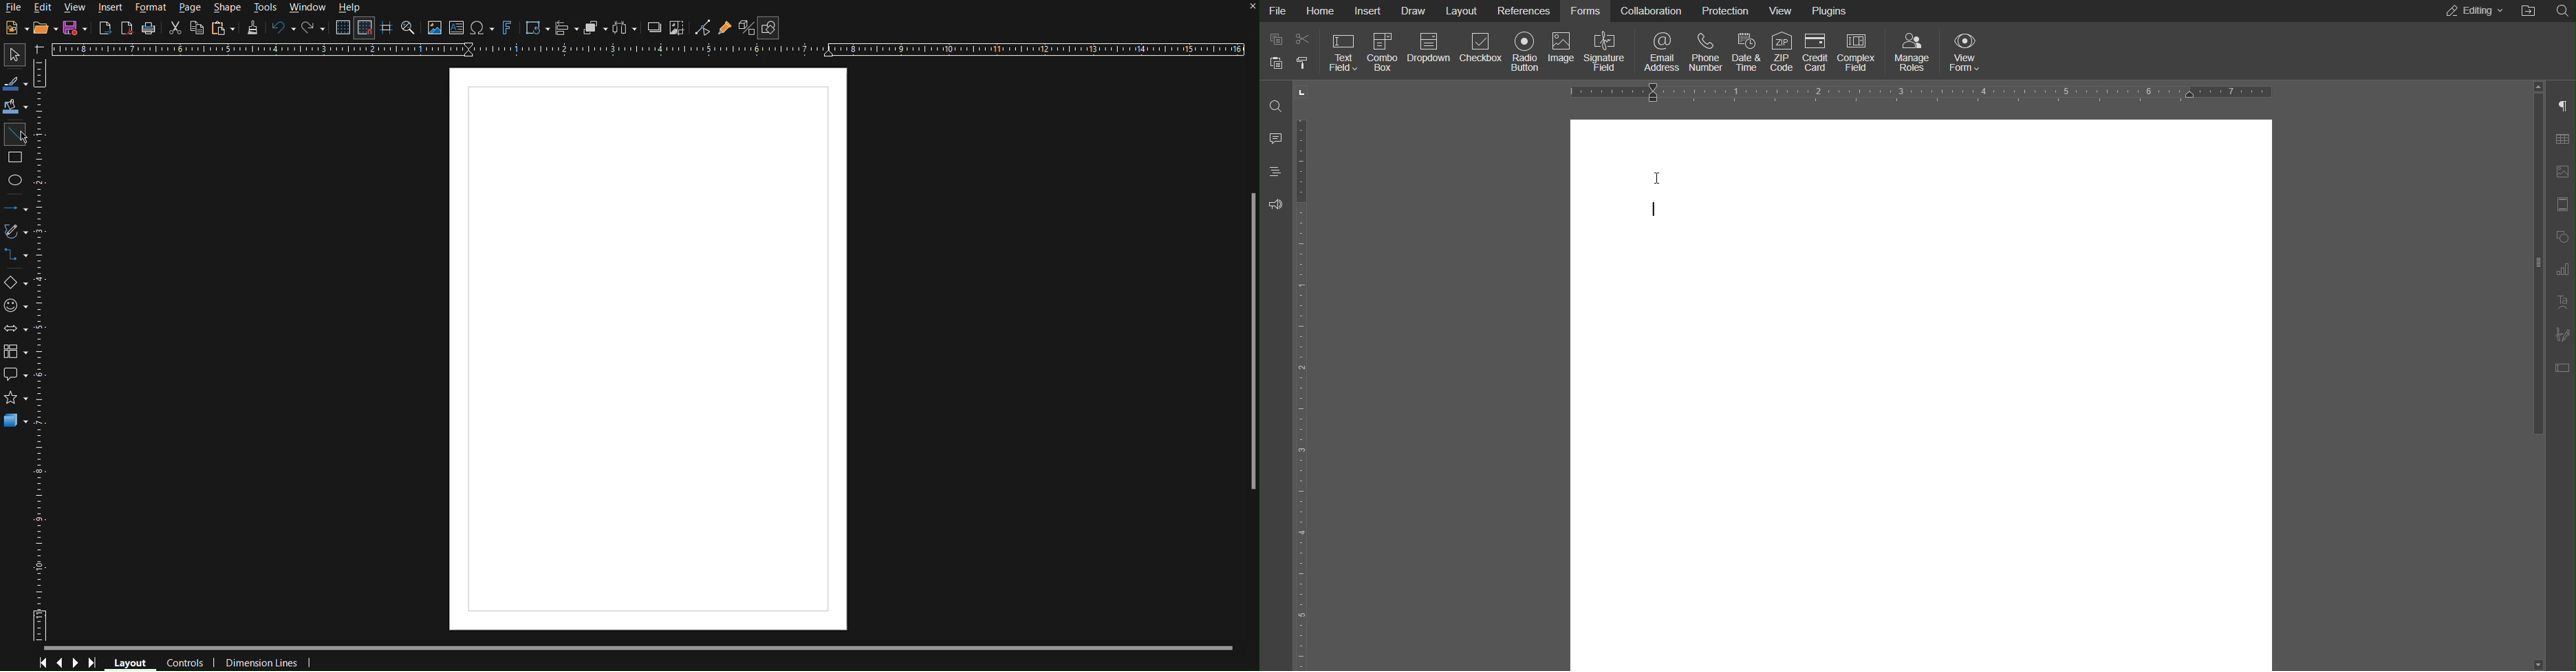 The image size is (2576, 672). Describe the element at coordinates (1480, 51) in the screenshot. I see `Checkbox ` at that location.